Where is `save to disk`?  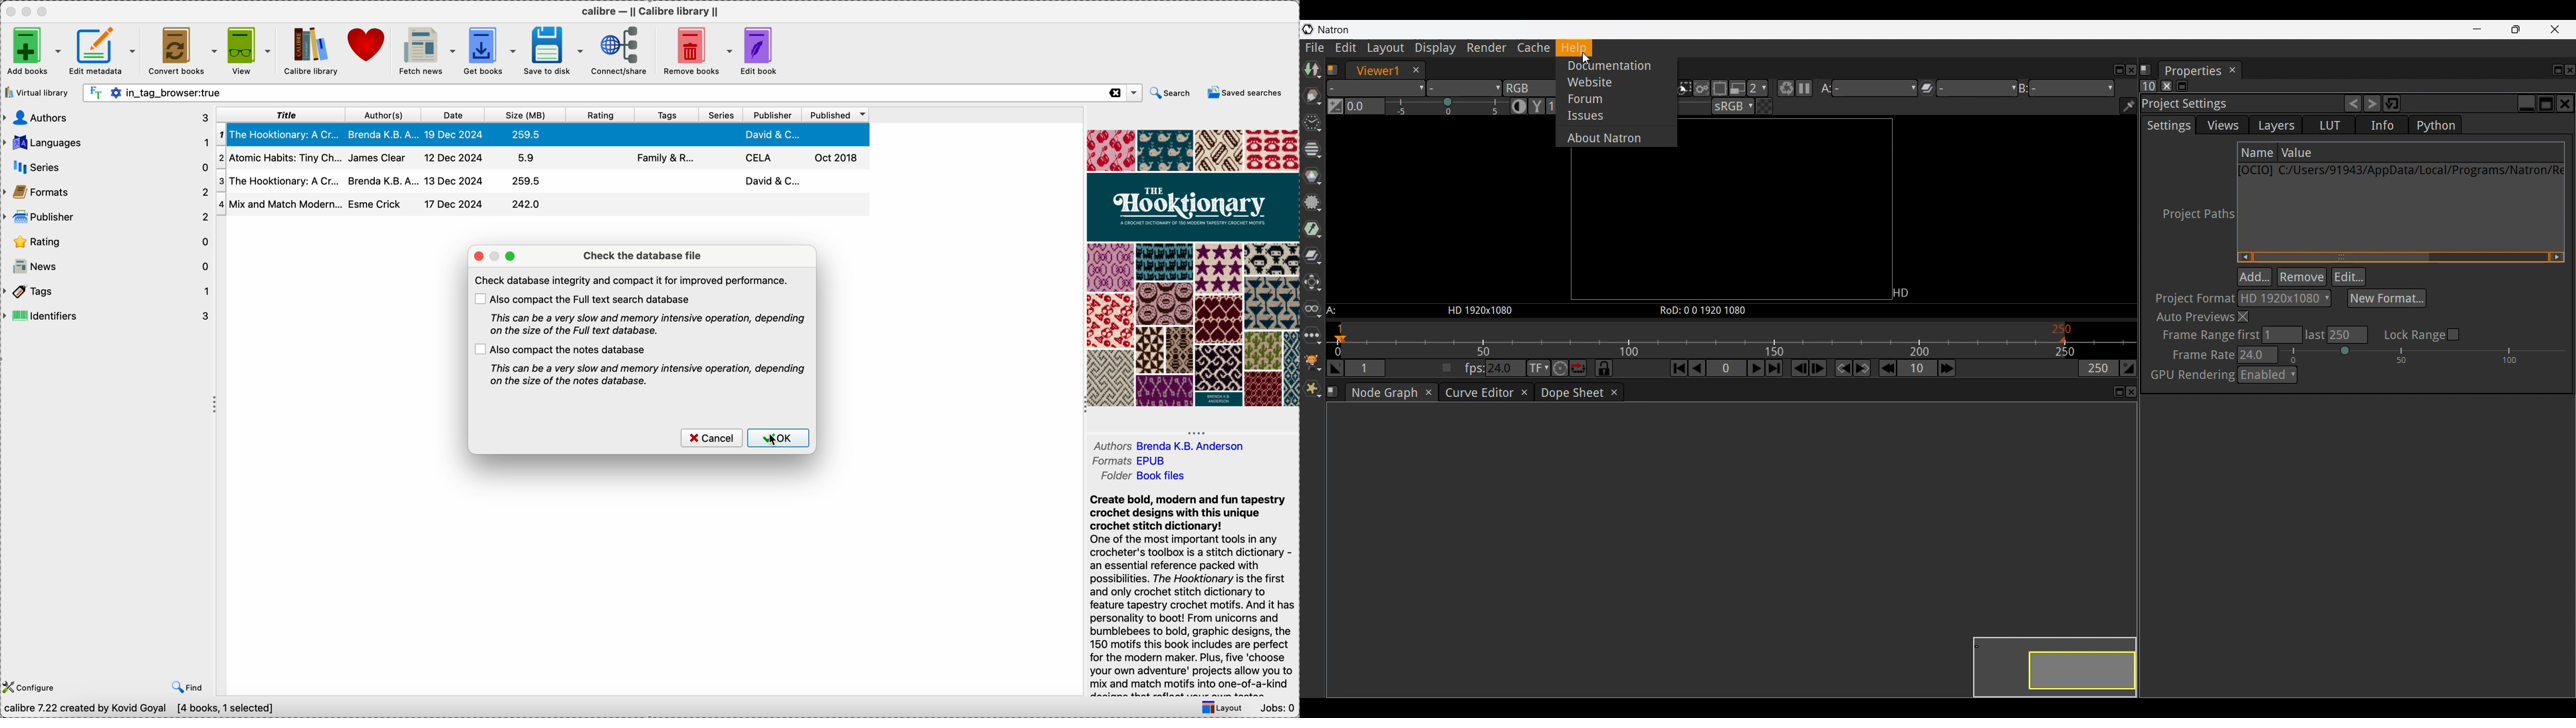 save to disk is located at coordinates (555, 51).